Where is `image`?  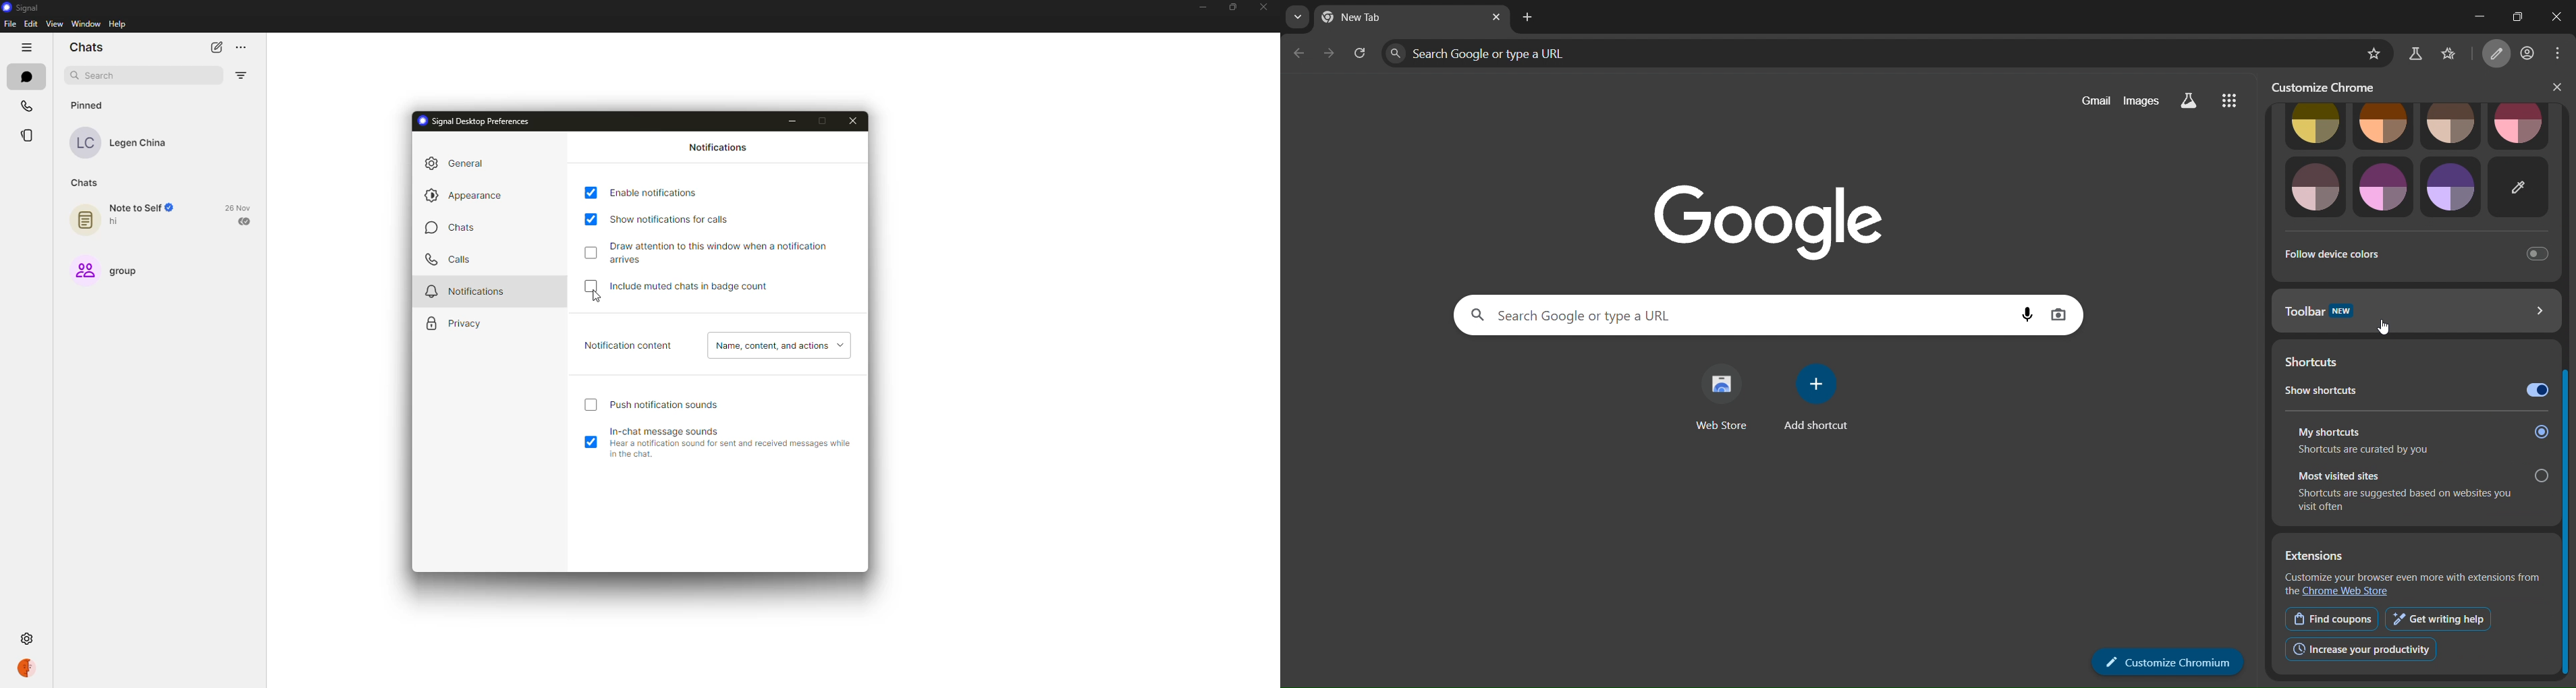
image is located at coordinates (2383, 126).